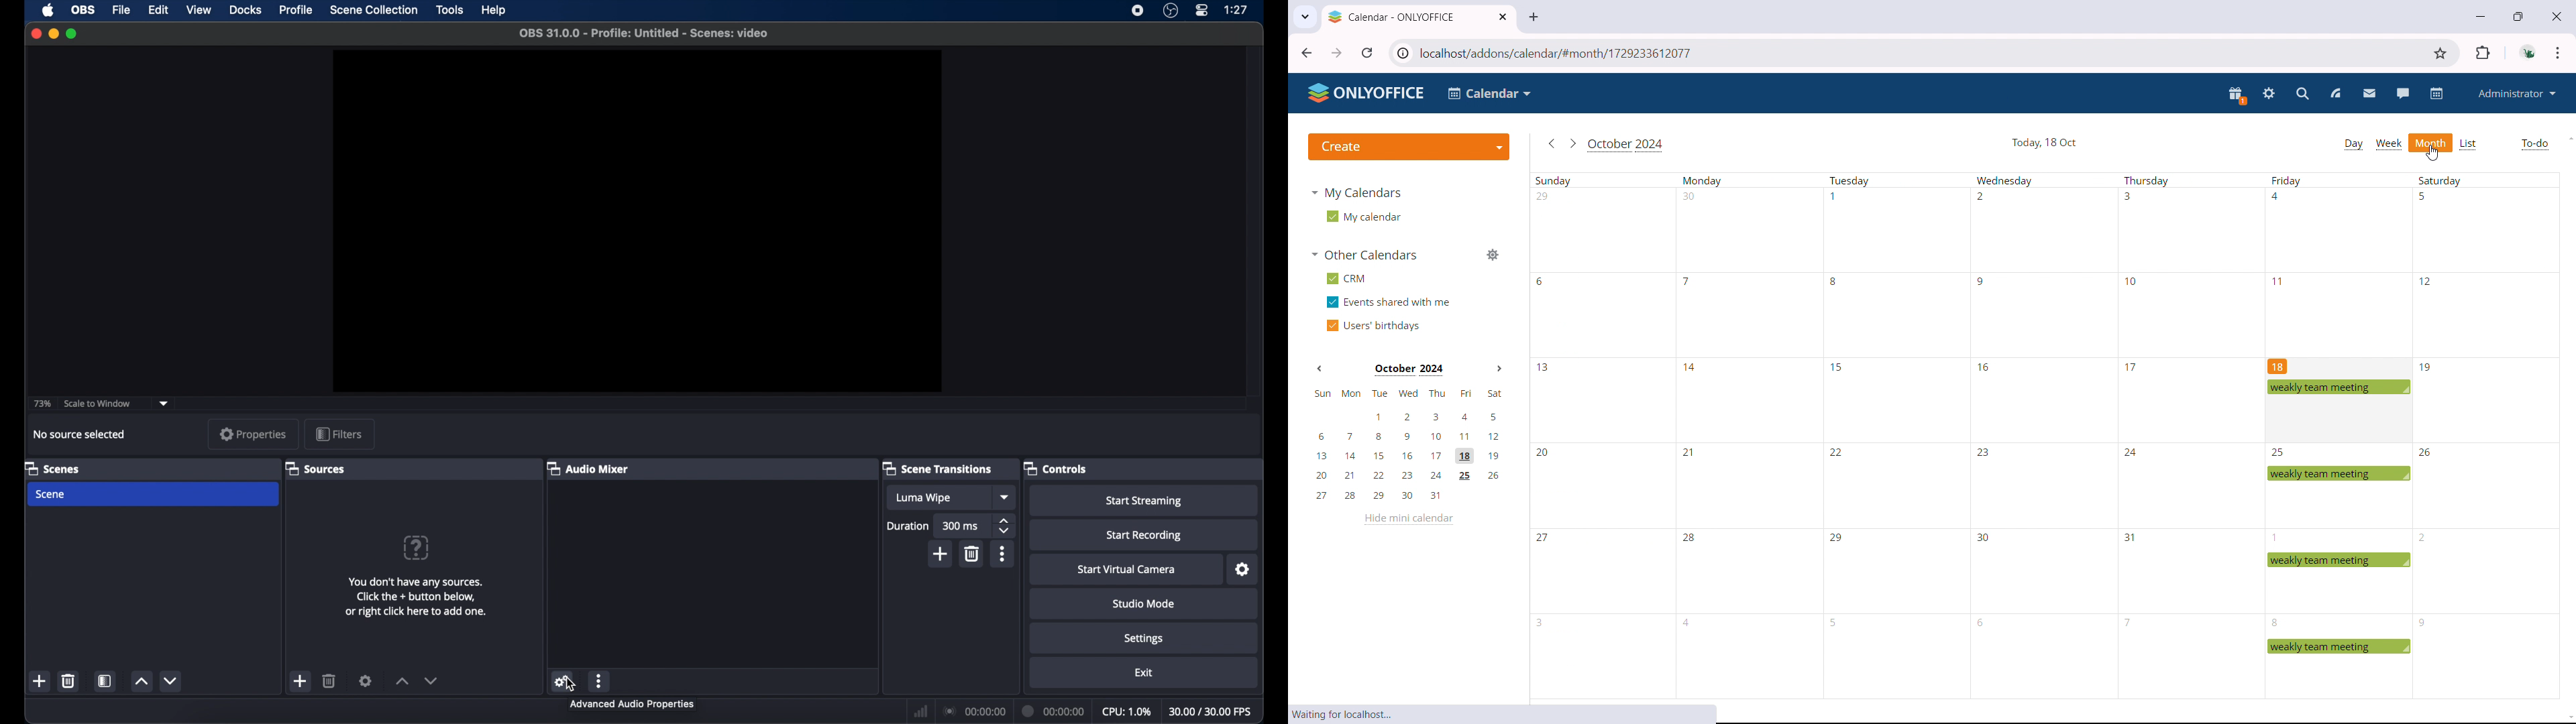  What do you see at coordinates (2341, 528) in the screenshot?
I see `weekly recurring events on friday` at bounding box center [2341, 528].